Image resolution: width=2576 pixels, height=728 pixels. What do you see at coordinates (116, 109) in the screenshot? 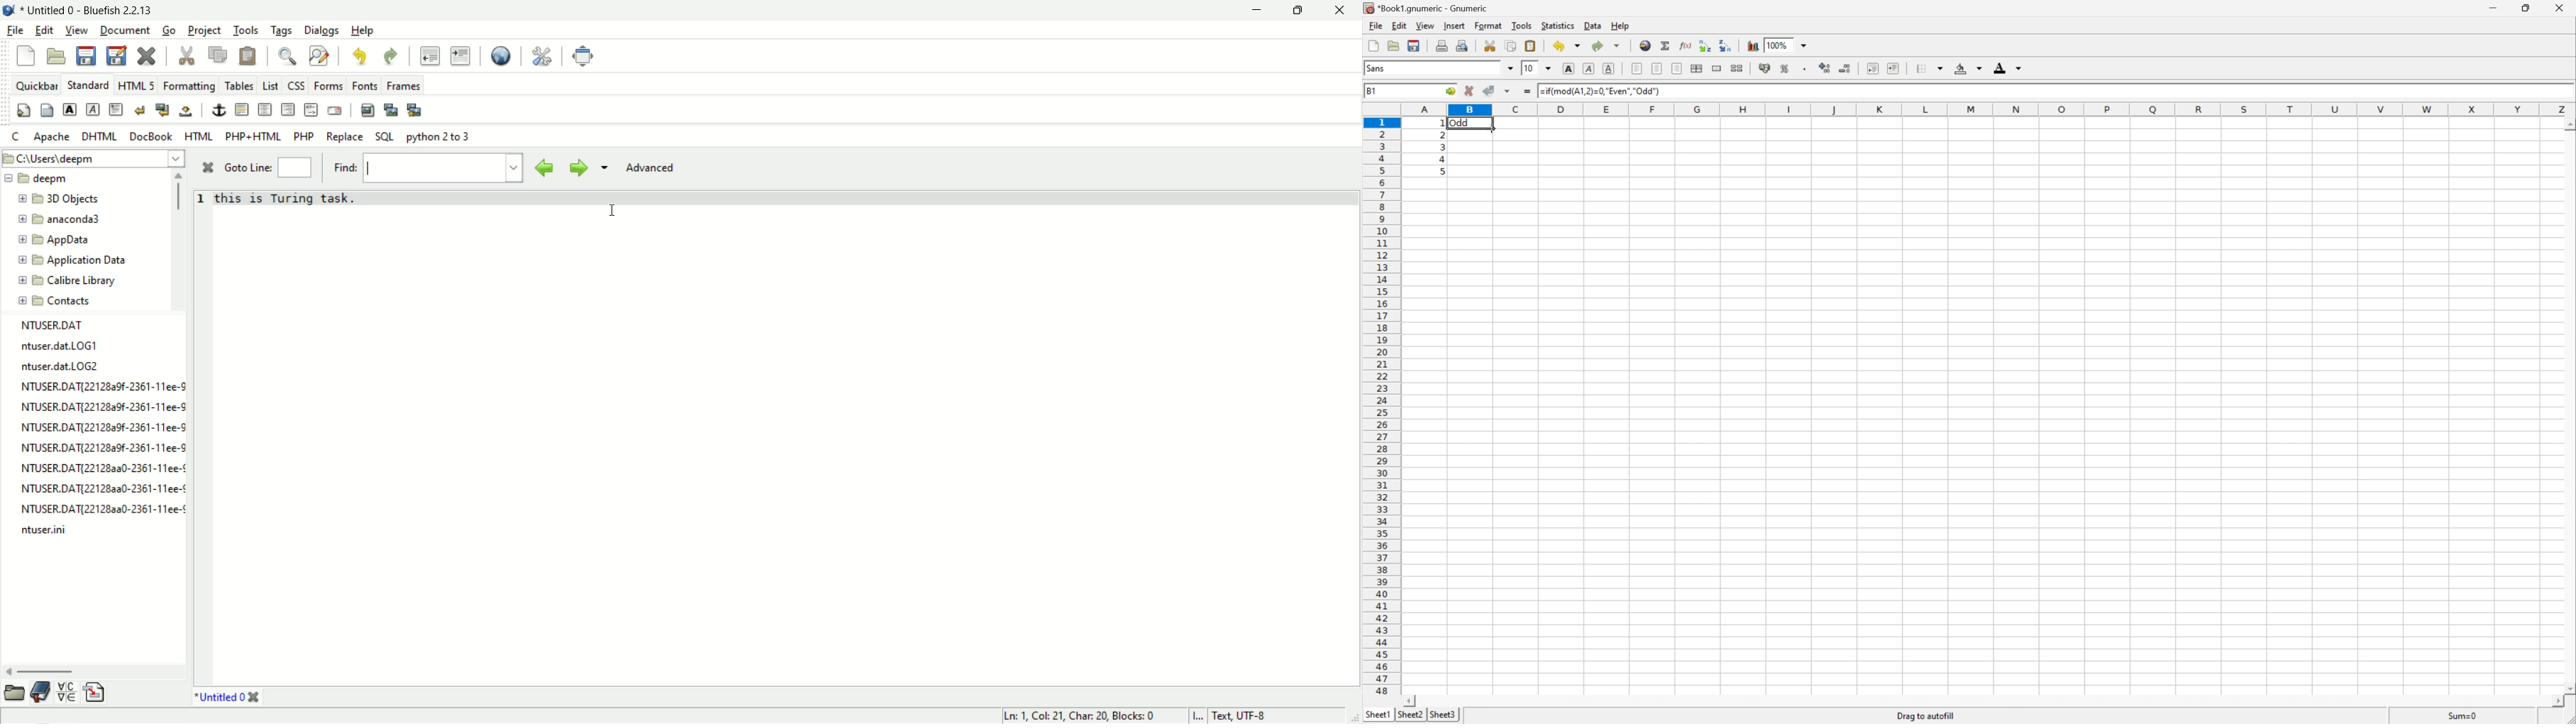
I see `pragraph` at bounding box center [116, 109].